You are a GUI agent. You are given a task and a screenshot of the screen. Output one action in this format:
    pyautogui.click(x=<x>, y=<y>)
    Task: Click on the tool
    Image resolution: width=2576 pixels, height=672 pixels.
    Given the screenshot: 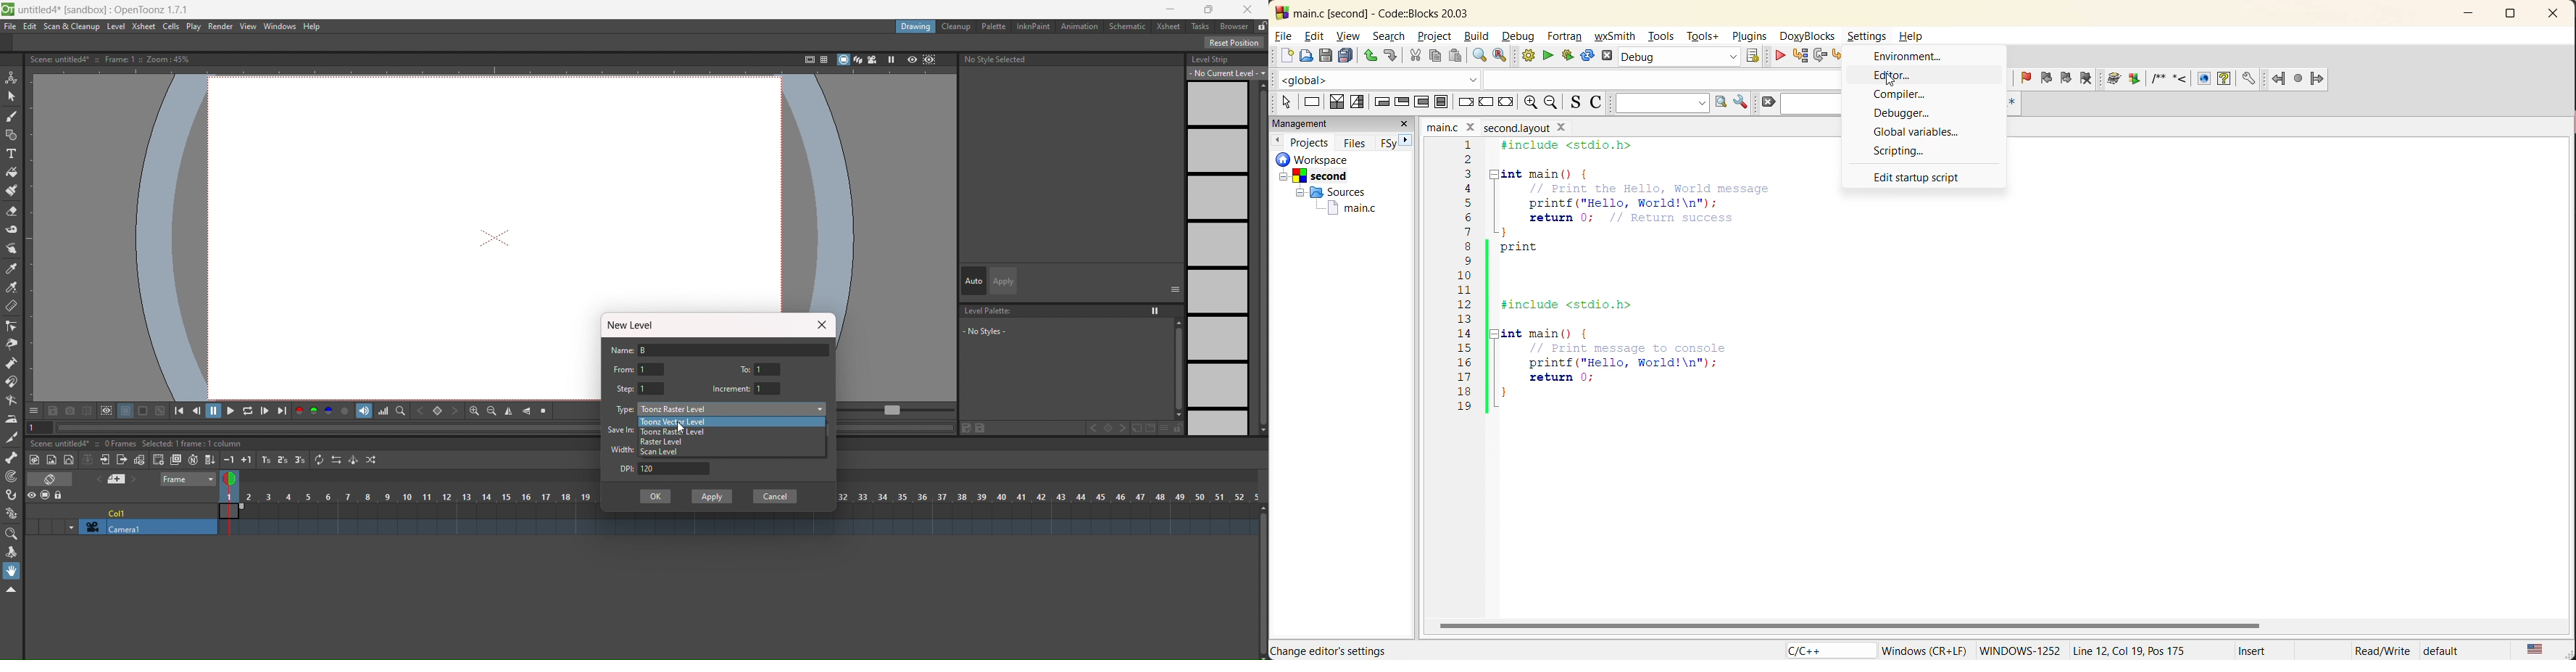 What is the action you would take?
    pyautogui.click(x=70, y=409)
    